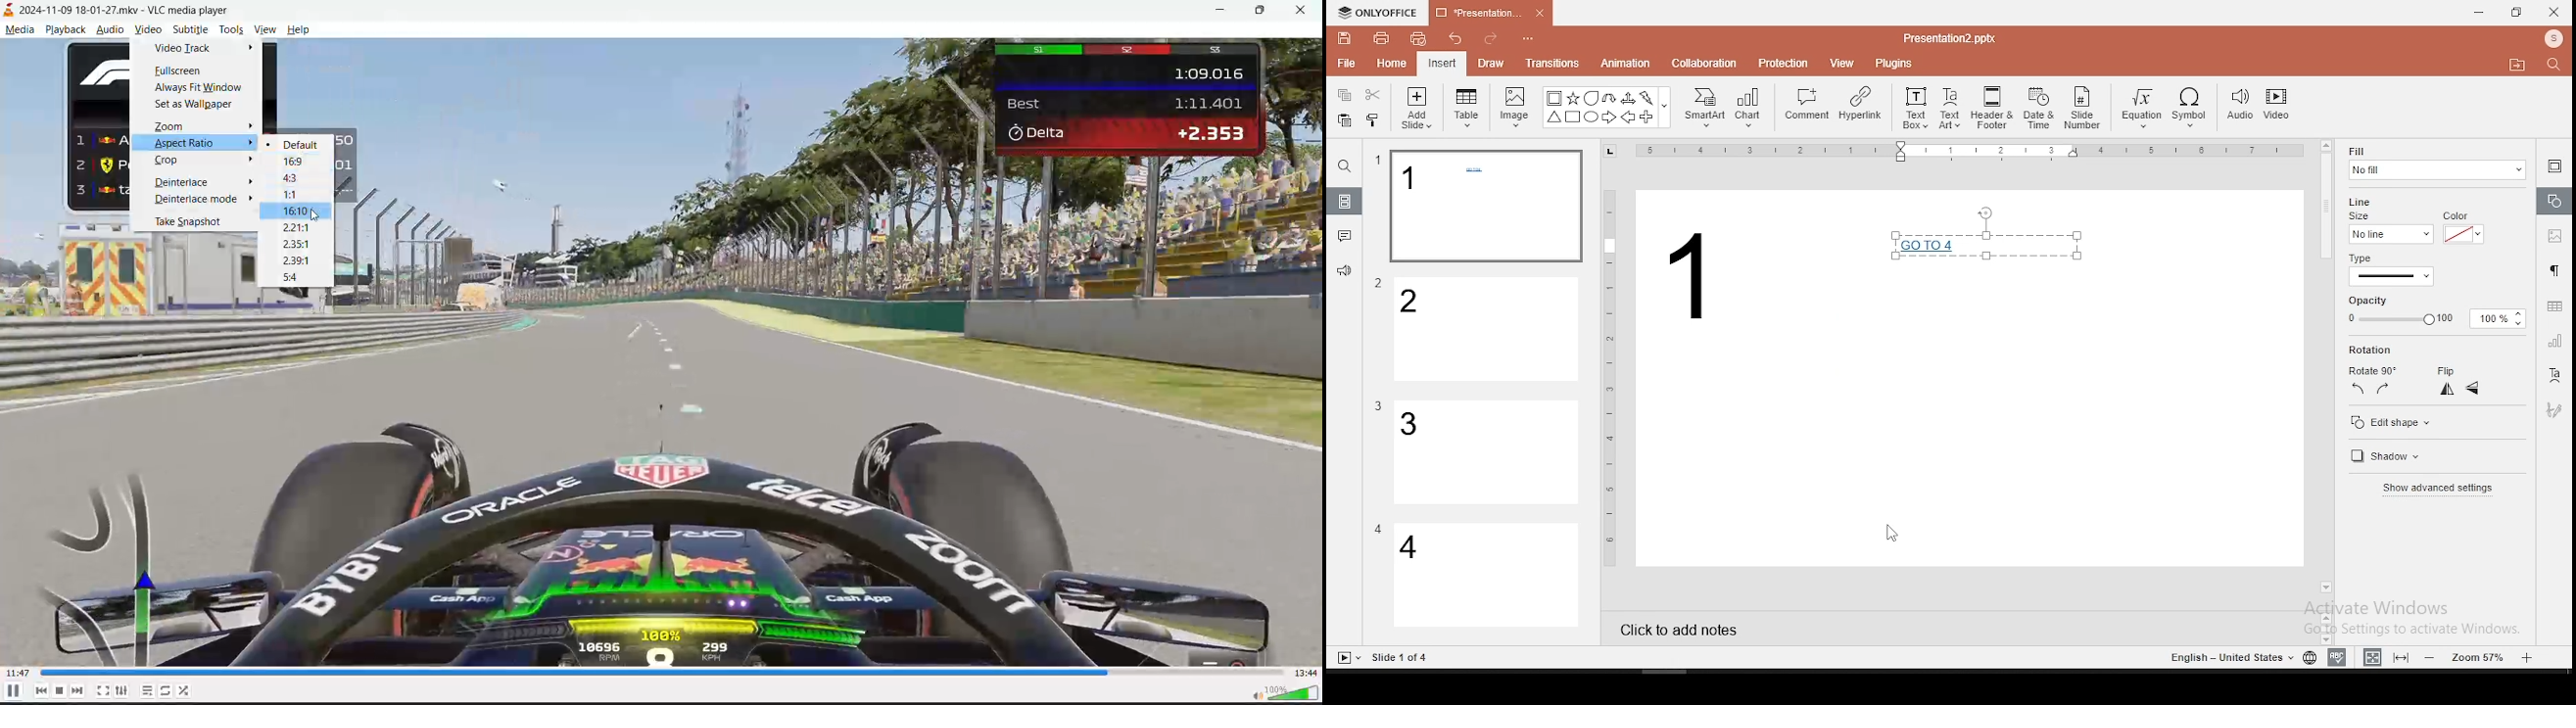 This screenshot has width=2576, height=728. What do you see at coordinates (1610, 98) in the screenshot?
I see `U Arrow` at bounding box center [1610, 98].